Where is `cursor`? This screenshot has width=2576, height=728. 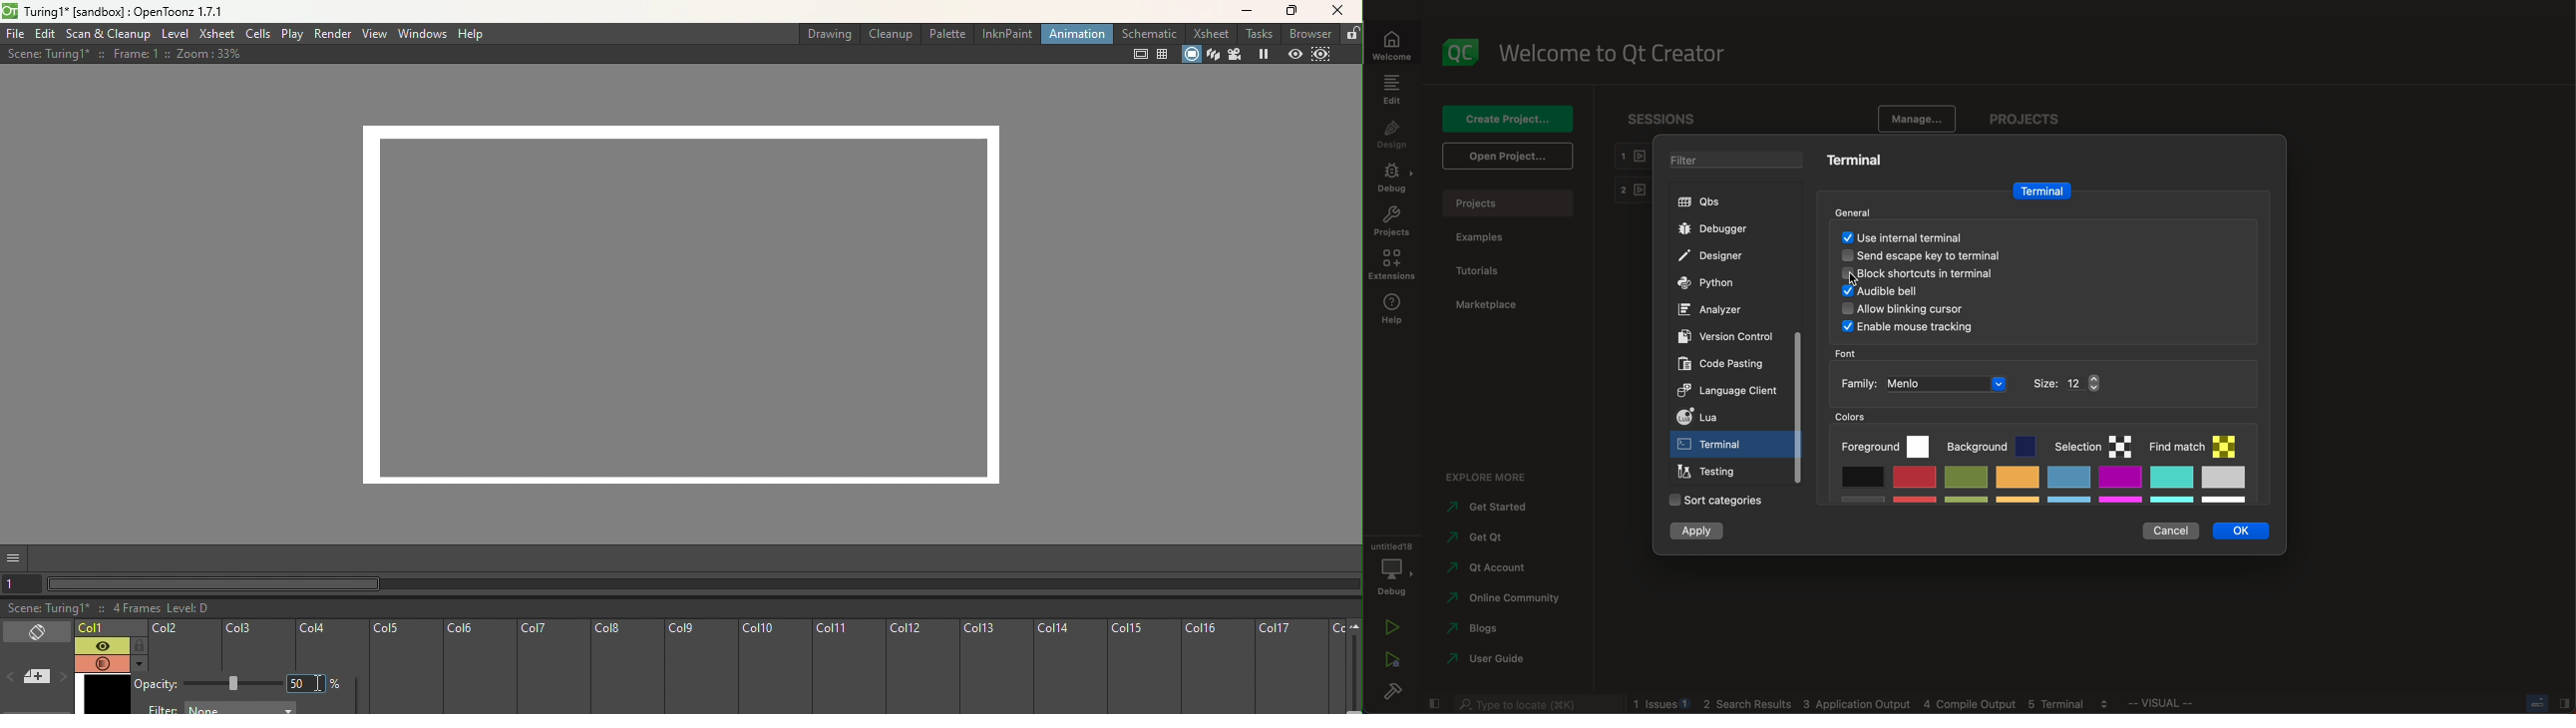
cursor is located at coordinates (1852, 279).